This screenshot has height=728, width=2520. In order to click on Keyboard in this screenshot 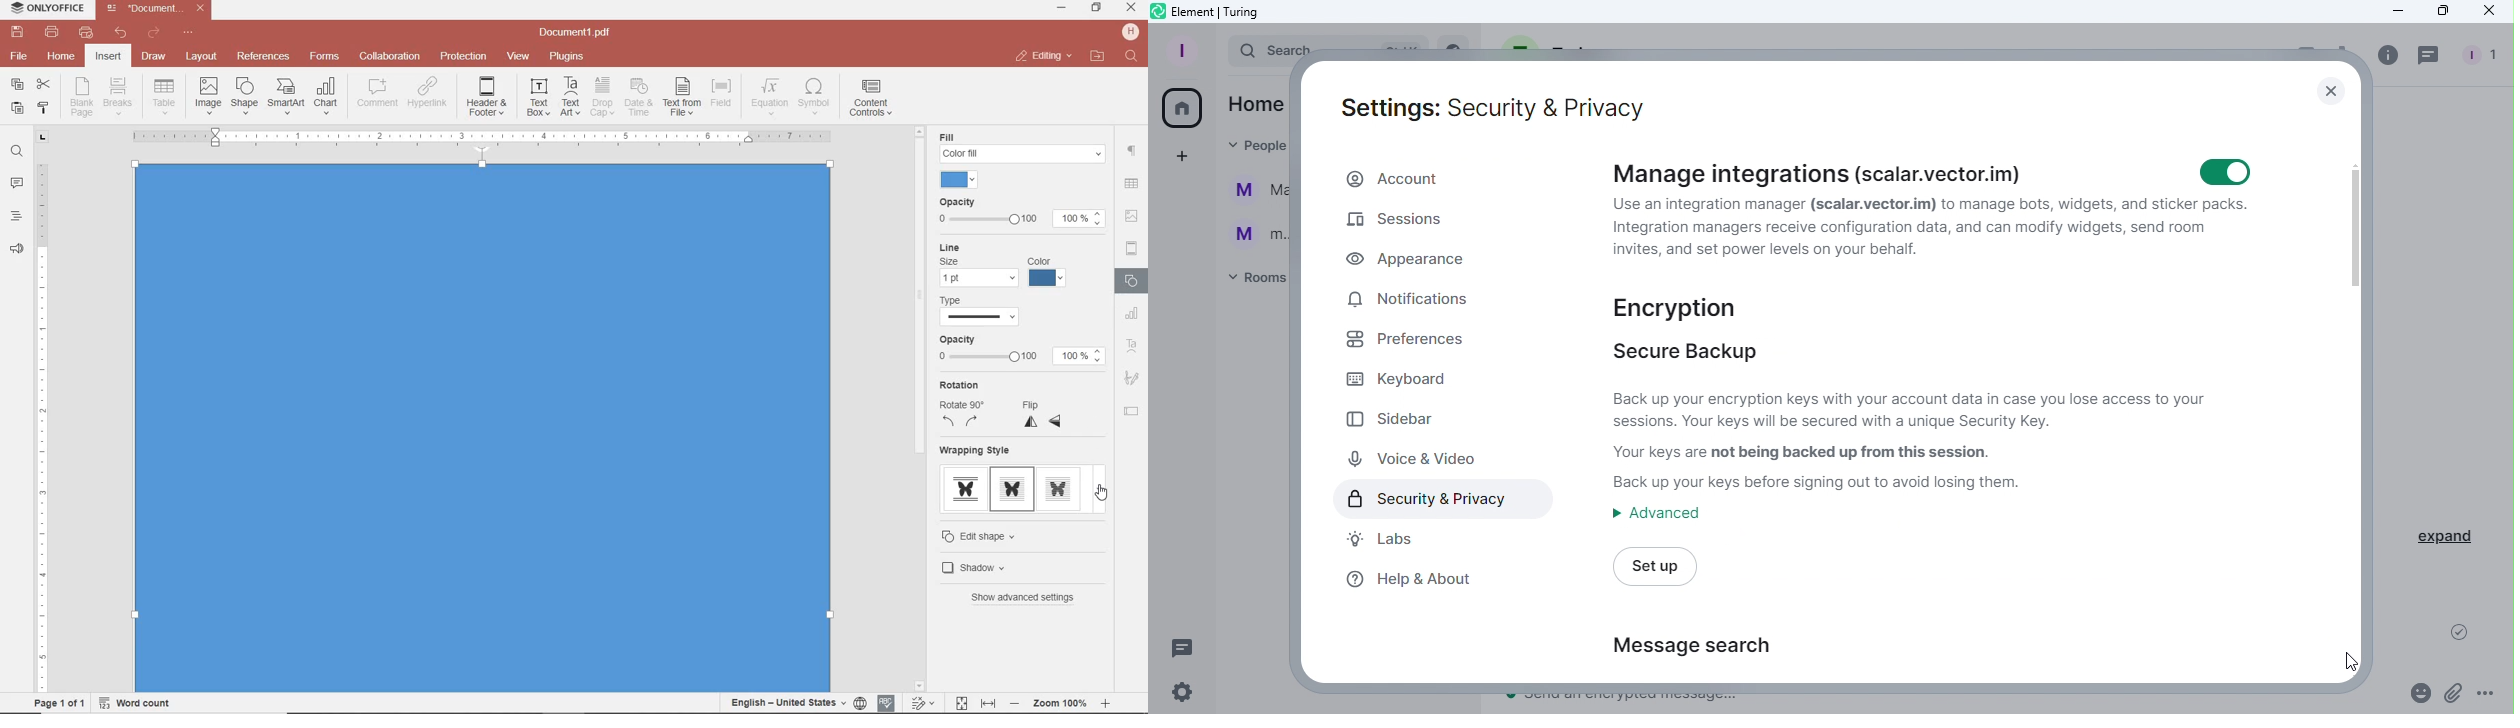, I will do `click(1406, 382)`.